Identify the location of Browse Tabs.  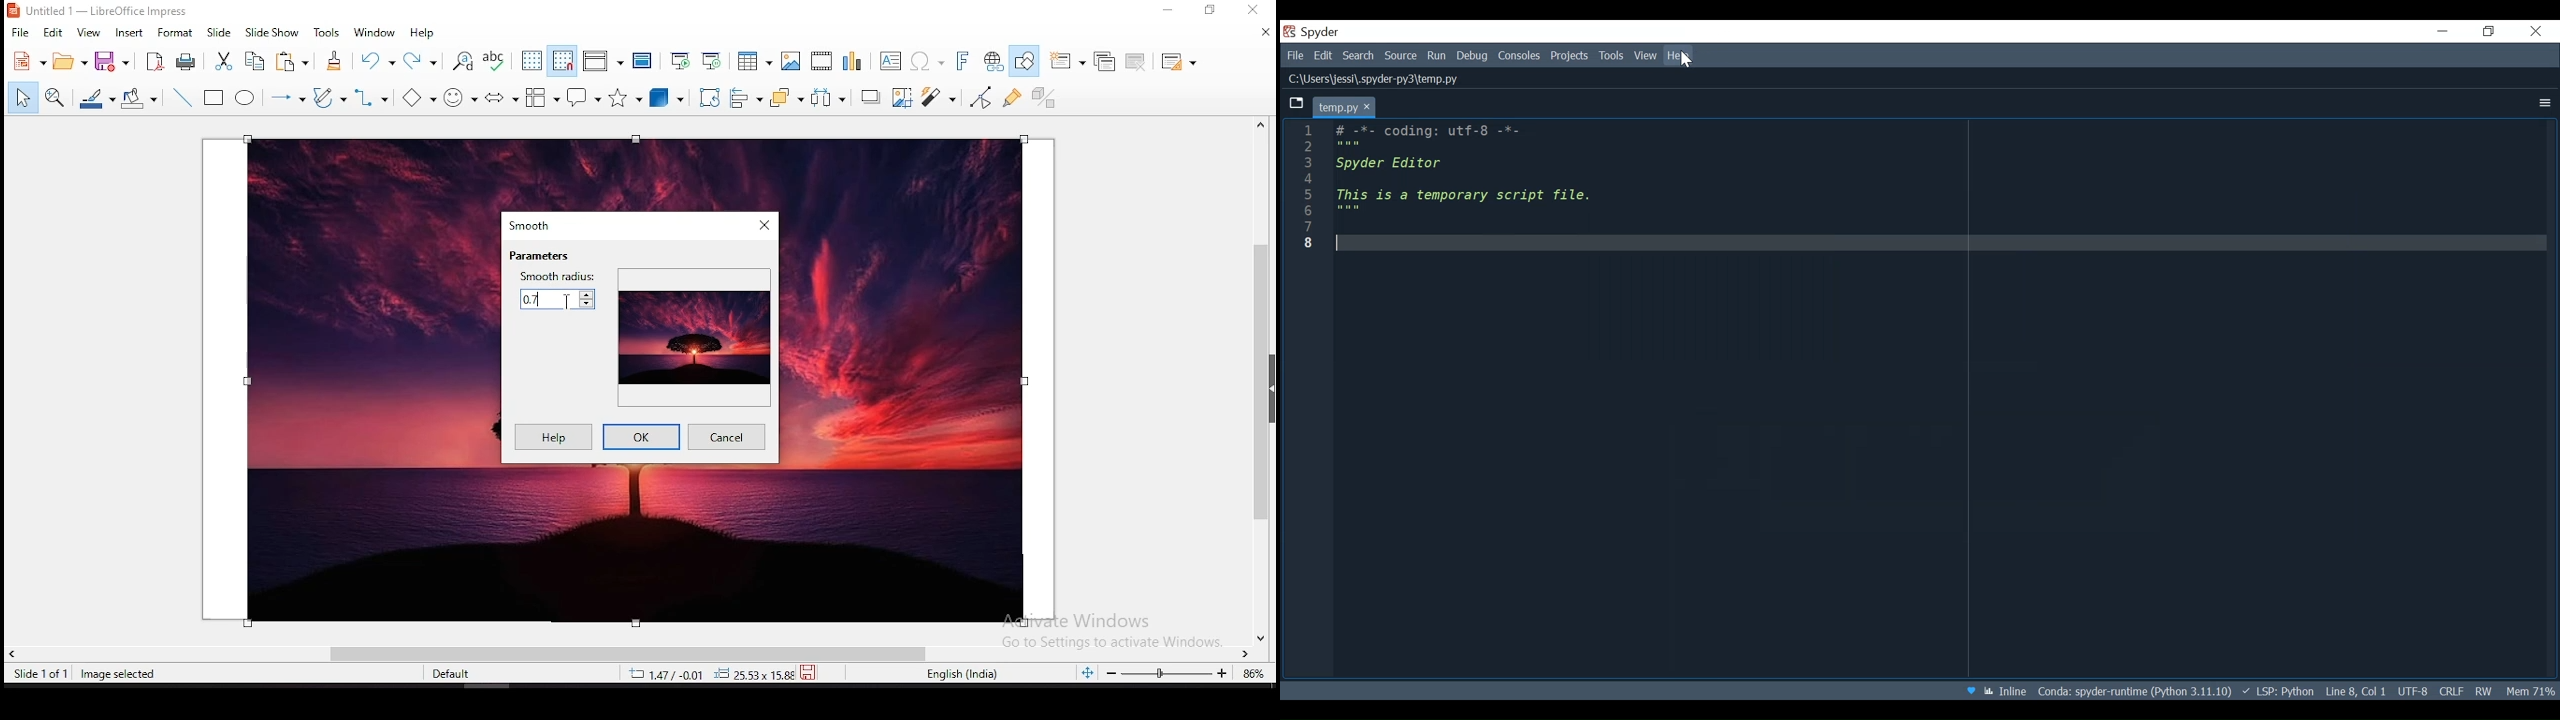
(1295, 105).